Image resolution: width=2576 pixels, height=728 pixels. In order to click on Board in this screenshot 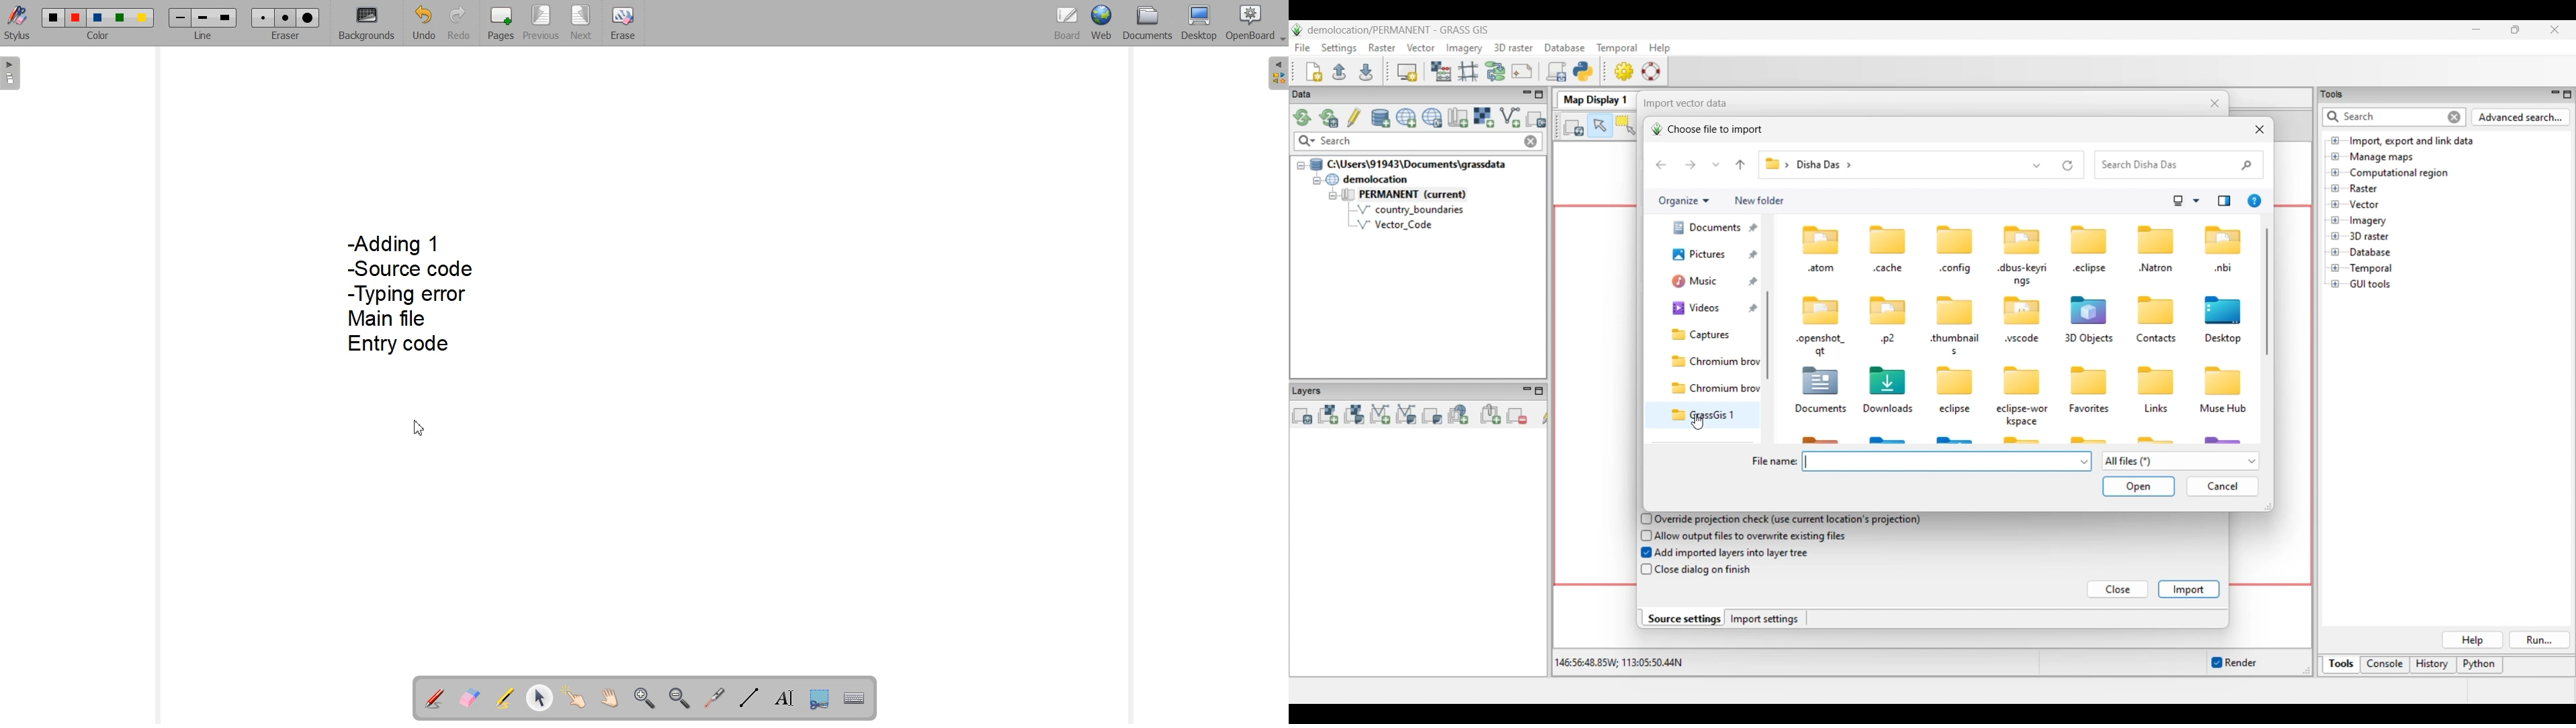, I will do `click(1068, 24)`.